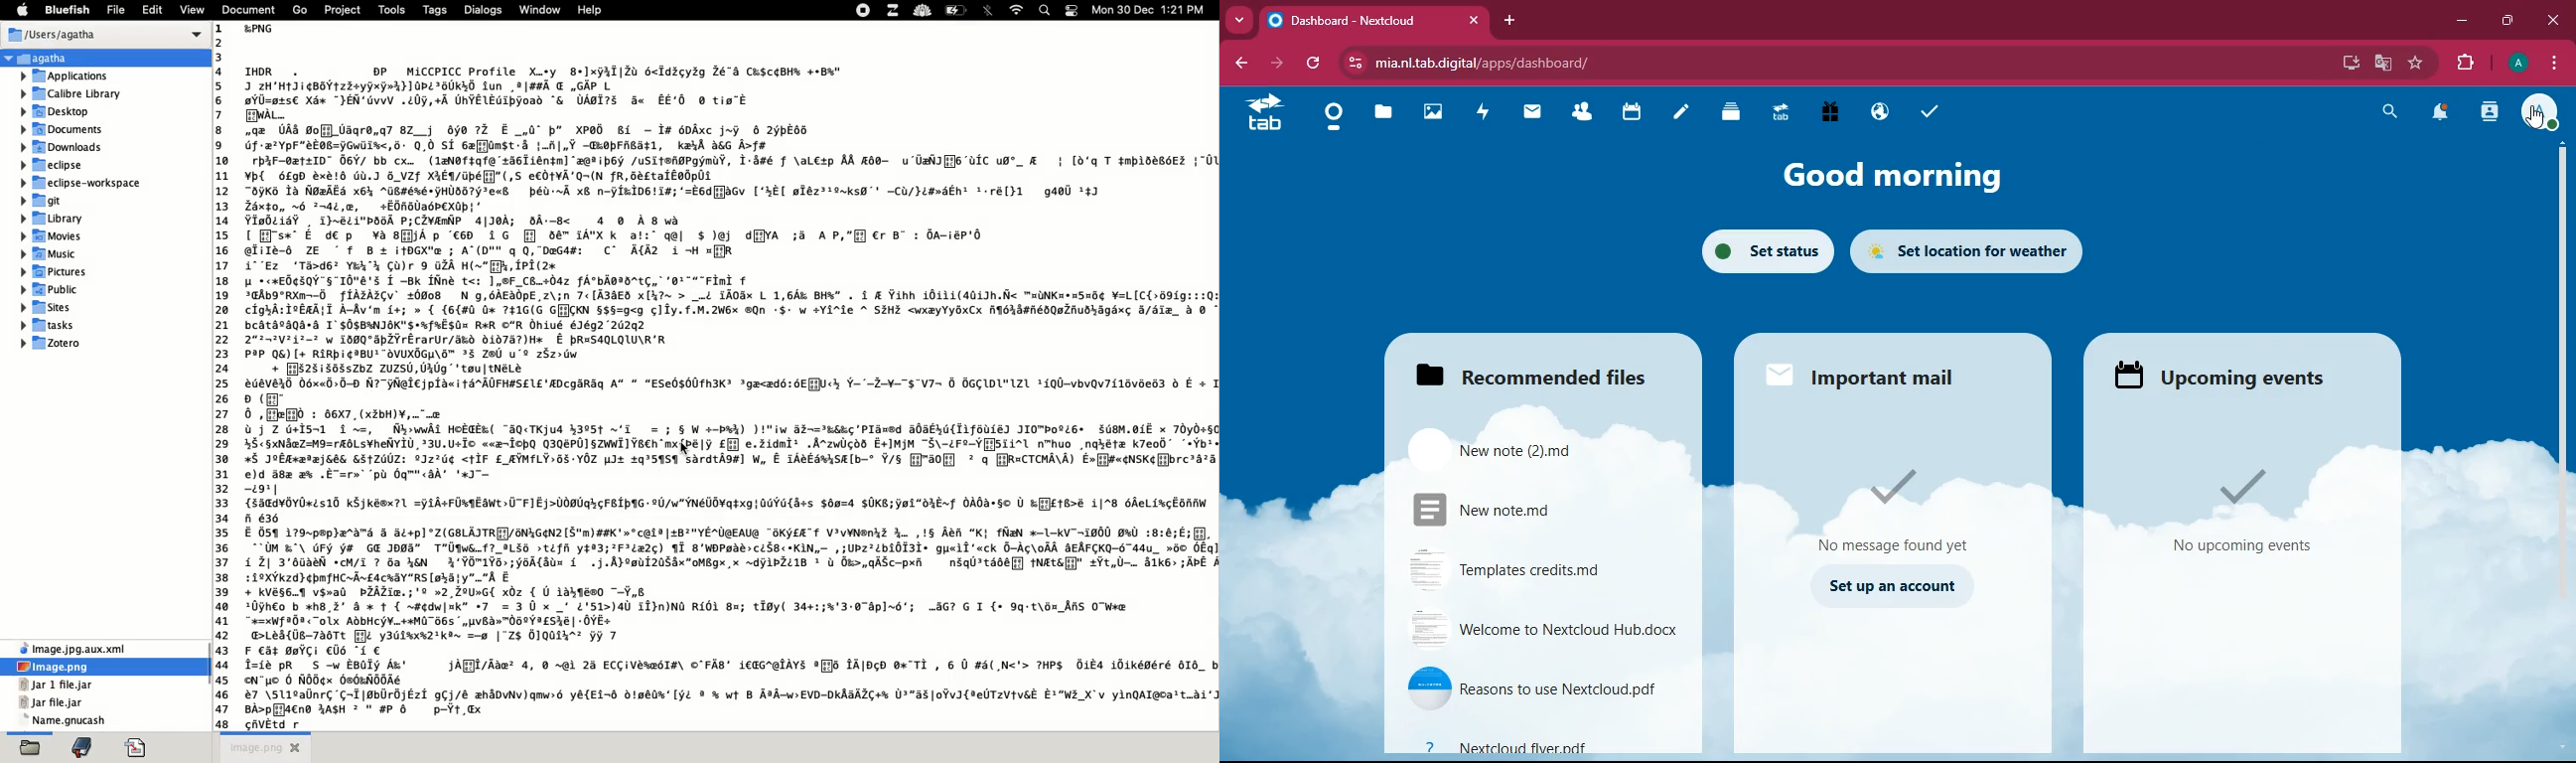  What do you see at coordinates (1759, 250) in the screenshot?
I see `set status` at bounding box center [1759, 250].